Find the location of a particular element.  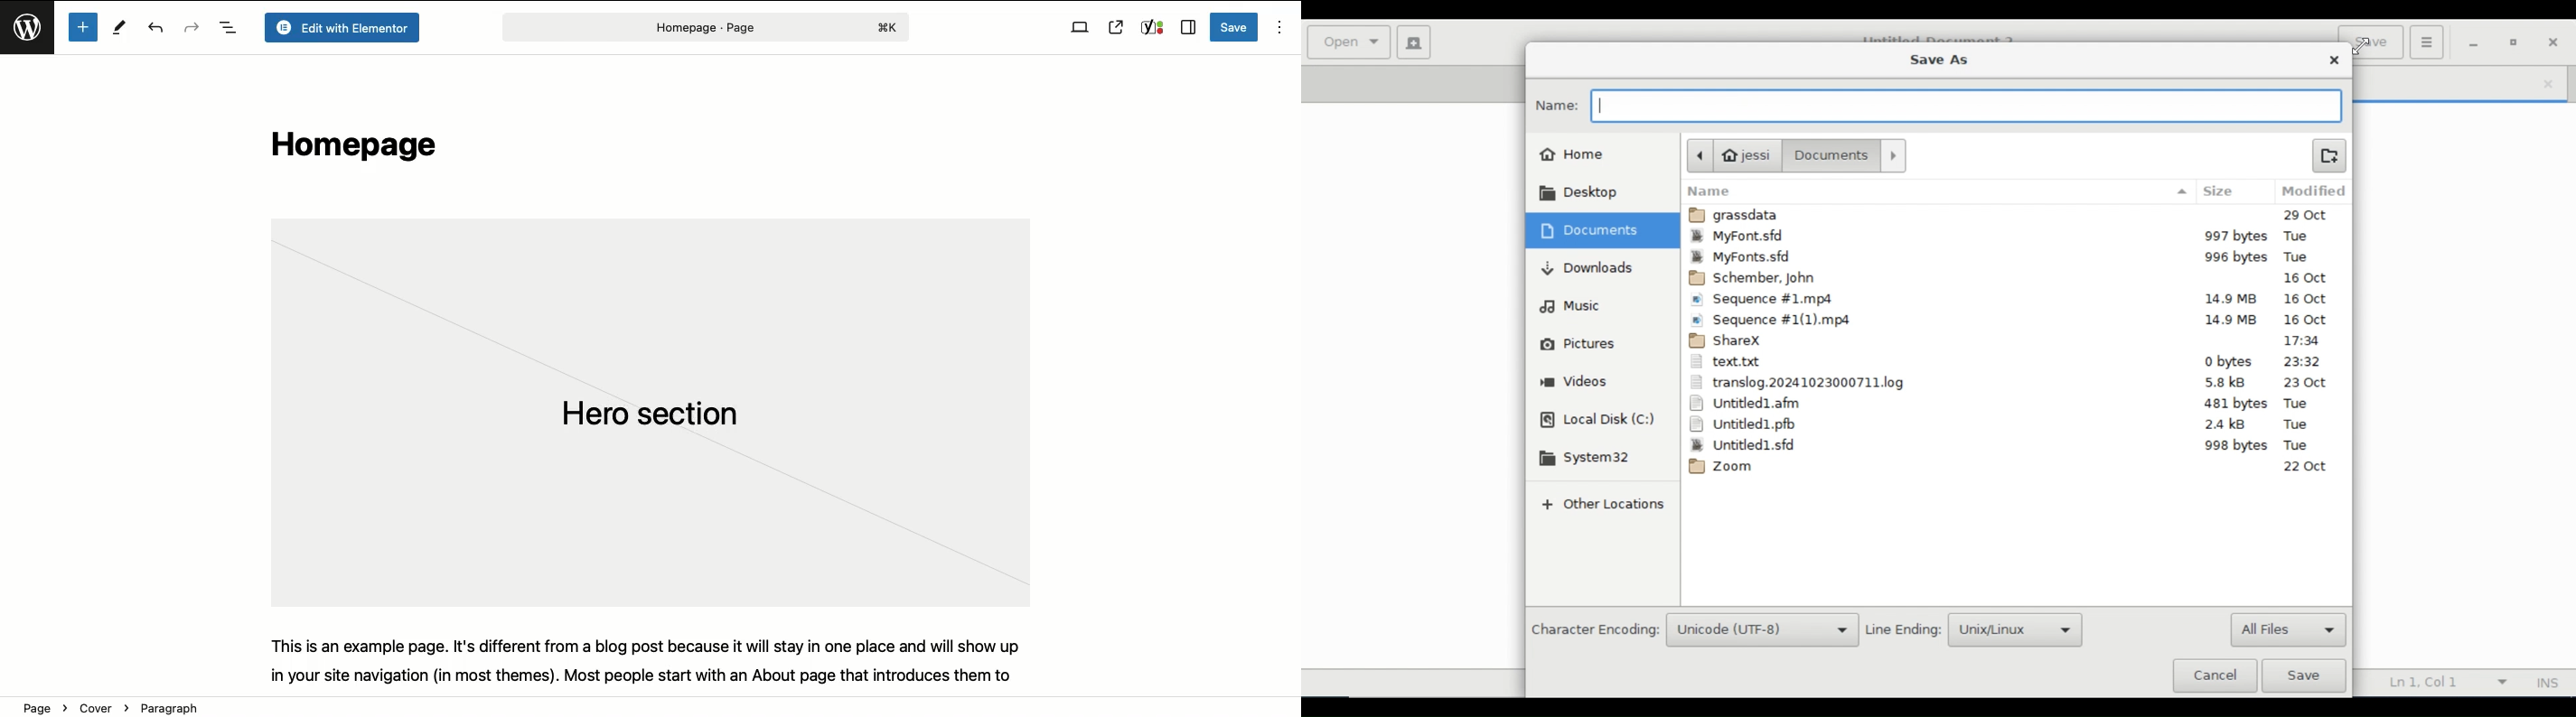

Create Folder is located at coordinates (2329, 155).